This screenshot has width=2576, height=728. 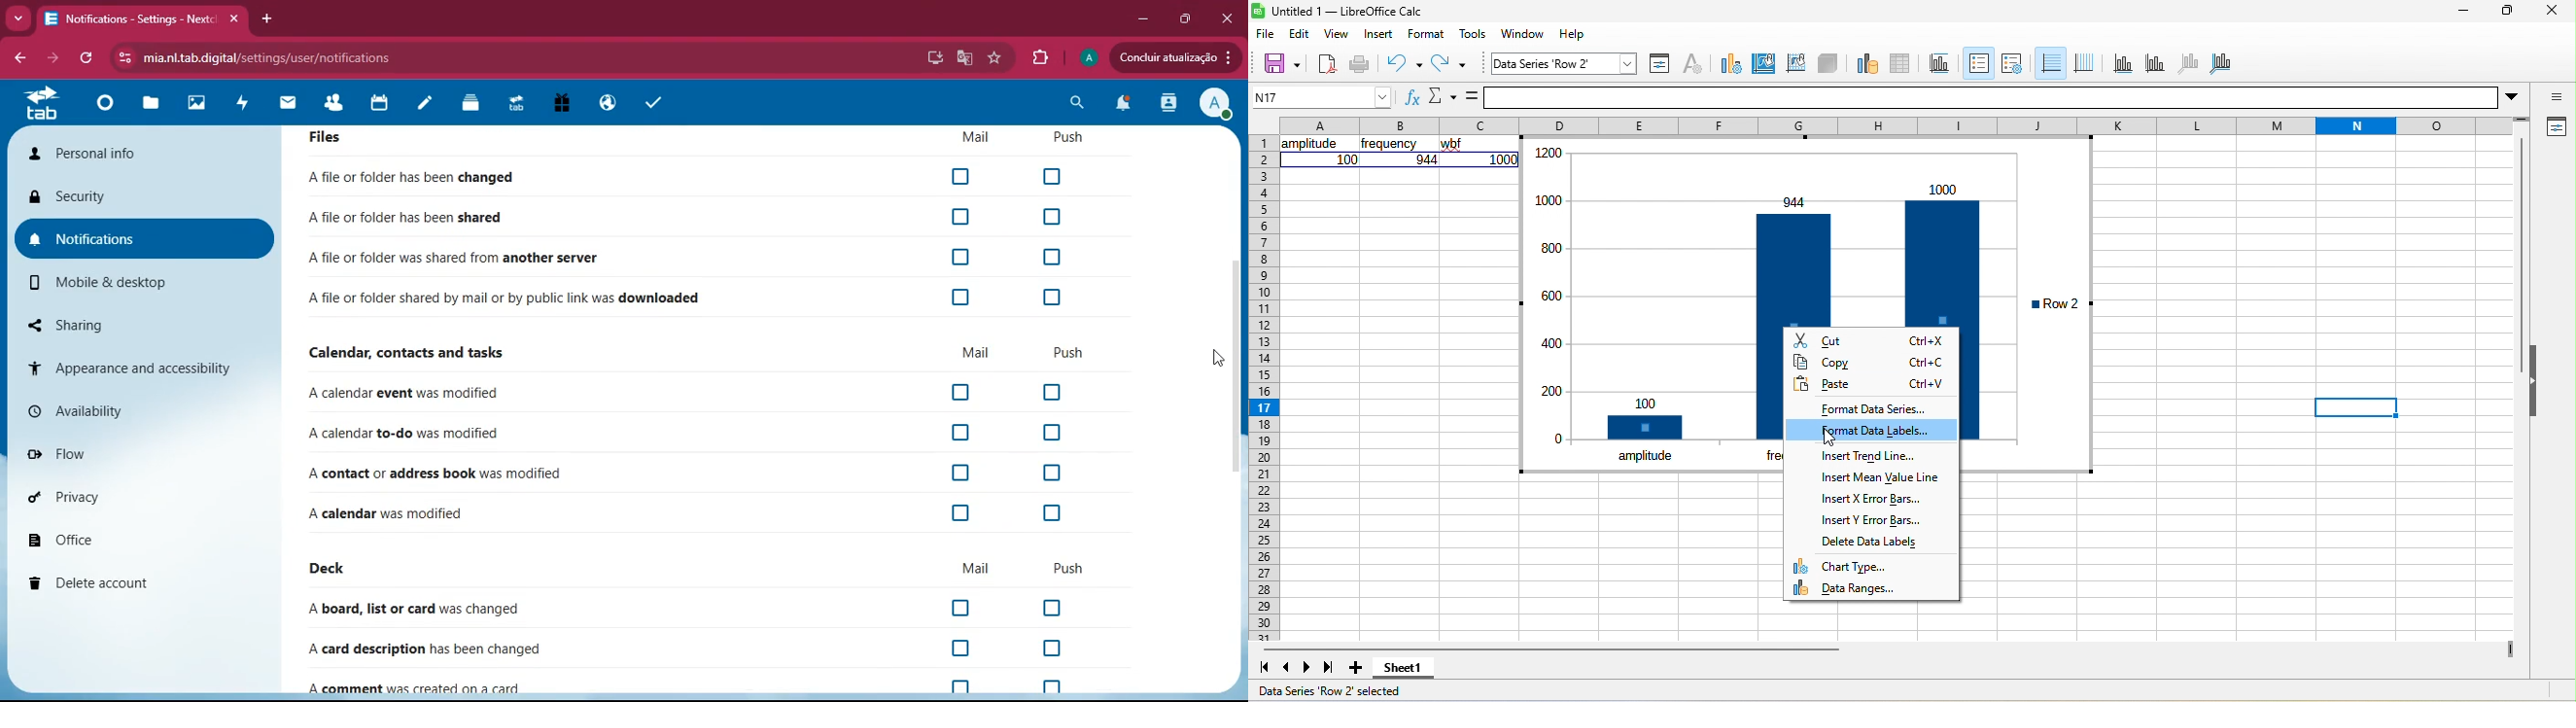 I want to click on forward, so click(x=50, y=57).